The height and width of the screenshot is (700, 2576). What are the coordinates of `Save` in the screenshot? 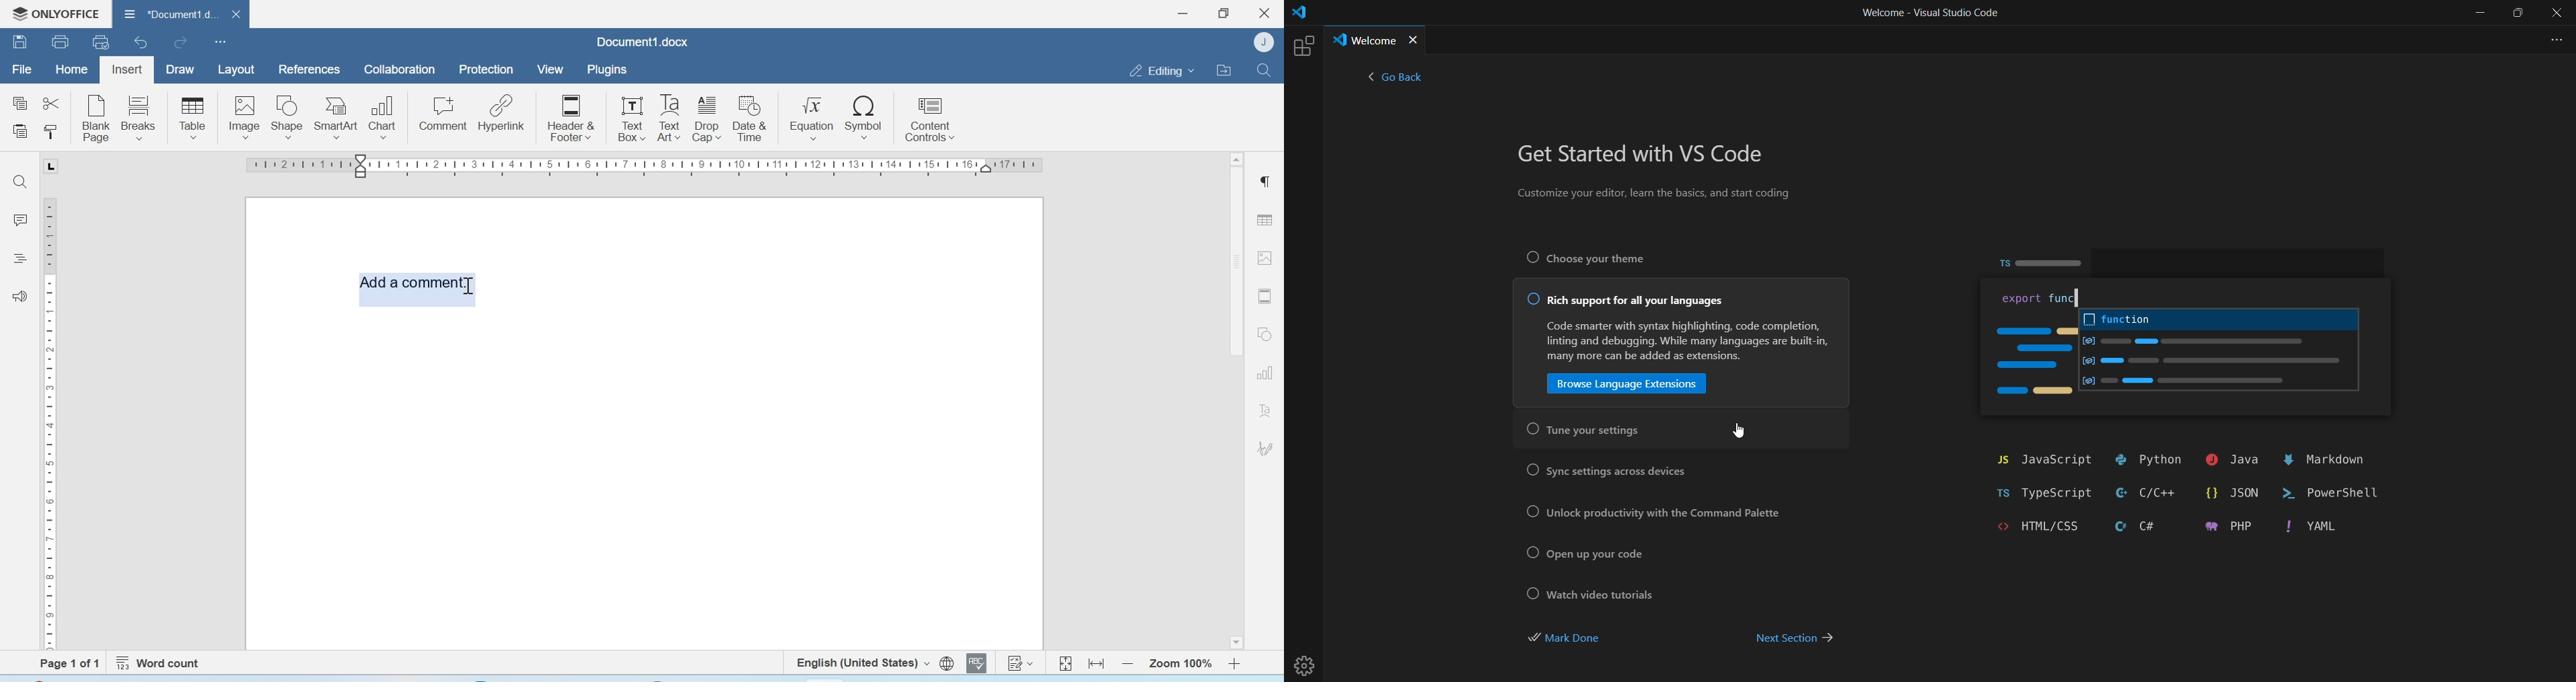 It's located at (19, 41).